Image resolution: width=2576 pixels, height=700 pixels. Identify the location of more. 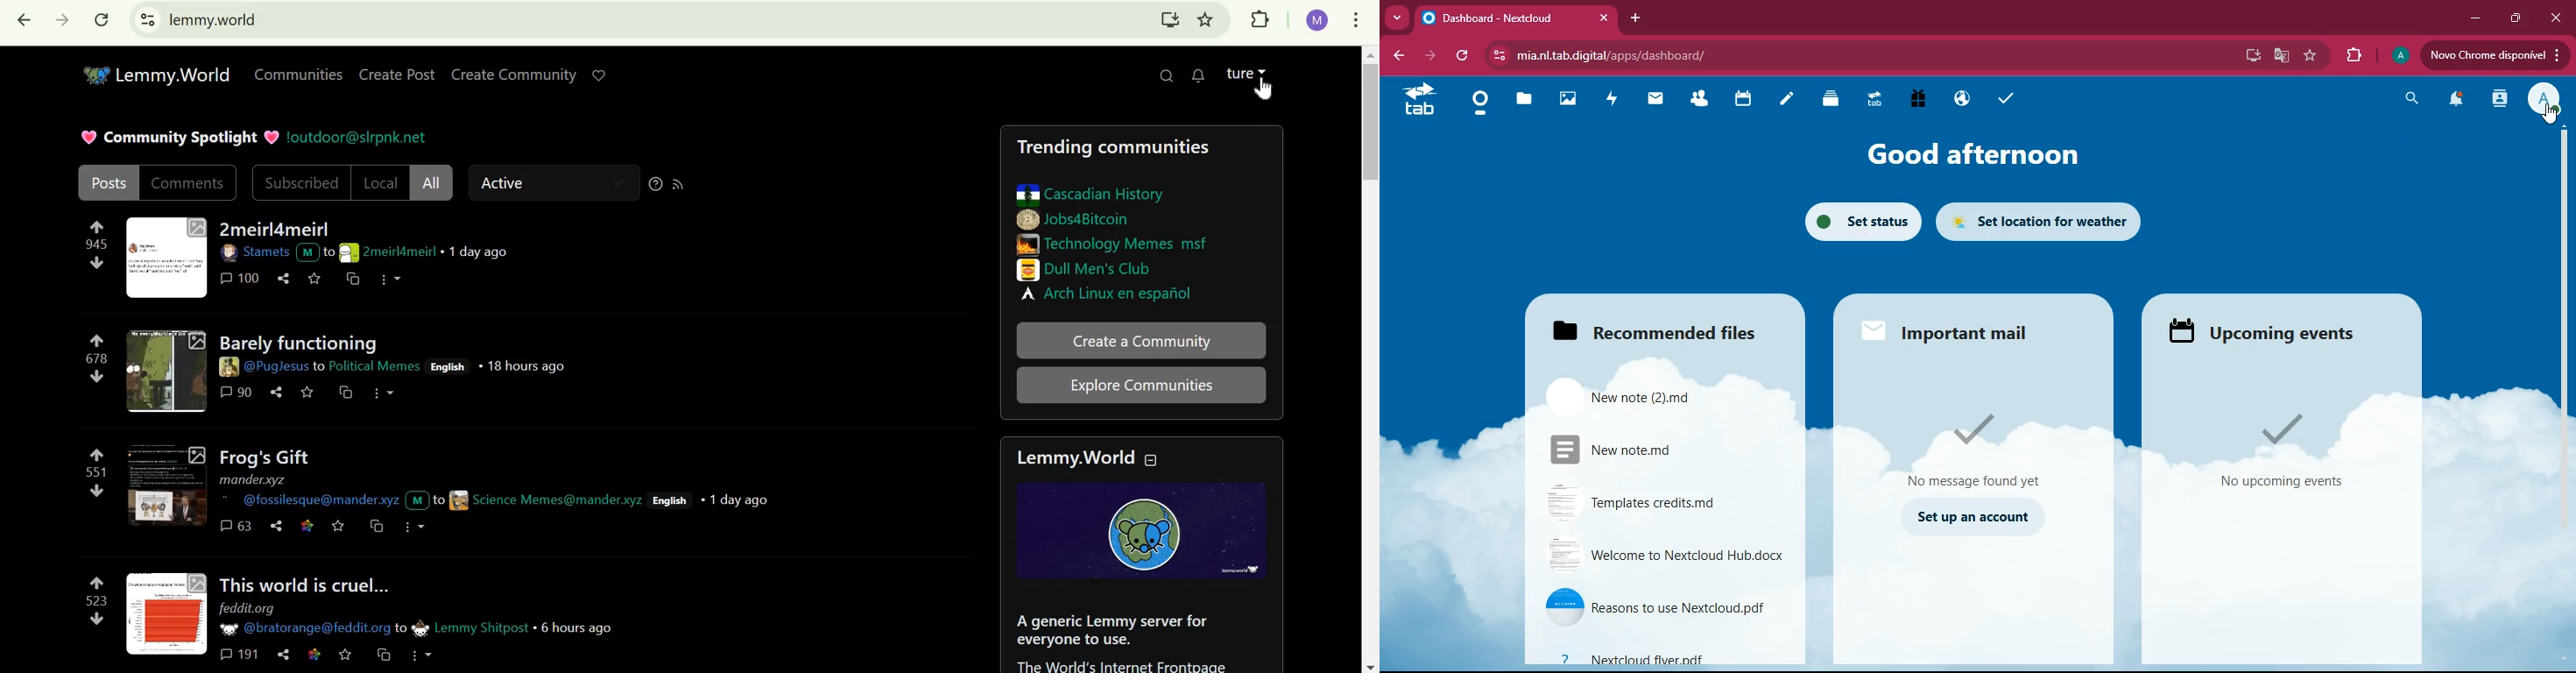
(396, 279).